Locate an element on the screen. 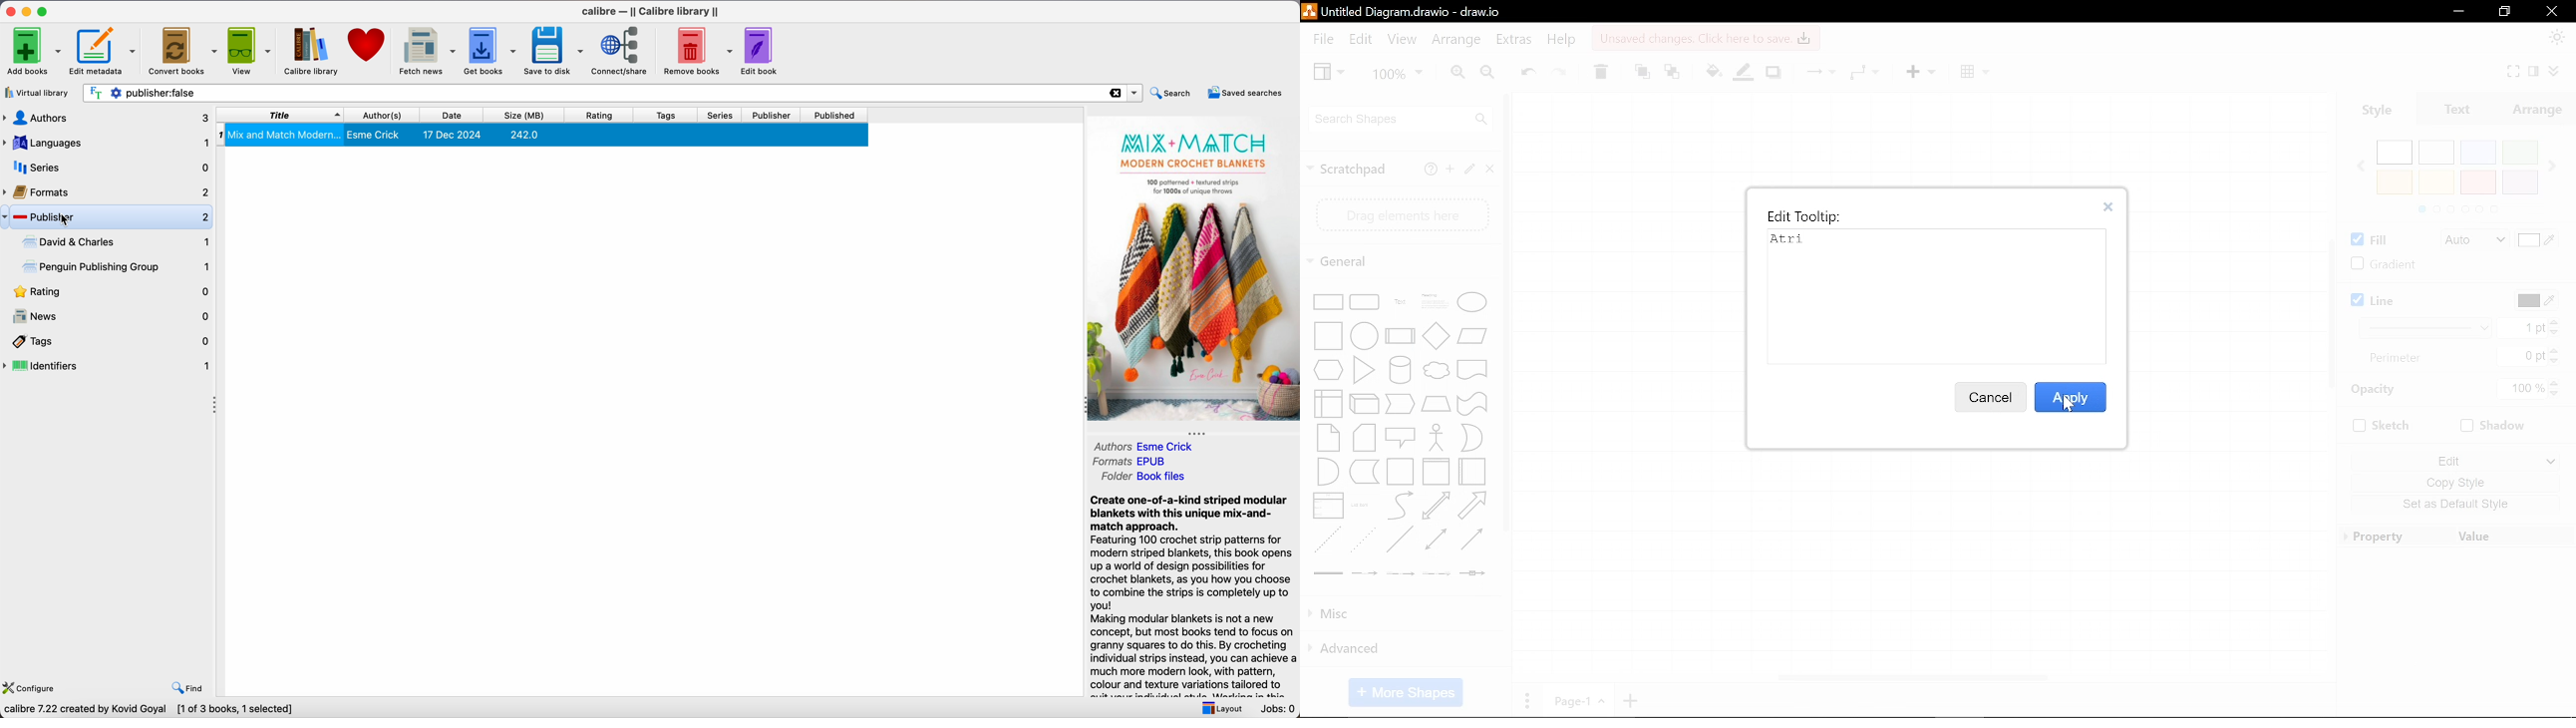 The image size is (2576, 728). connect/share is located at coordinates (623, 51).